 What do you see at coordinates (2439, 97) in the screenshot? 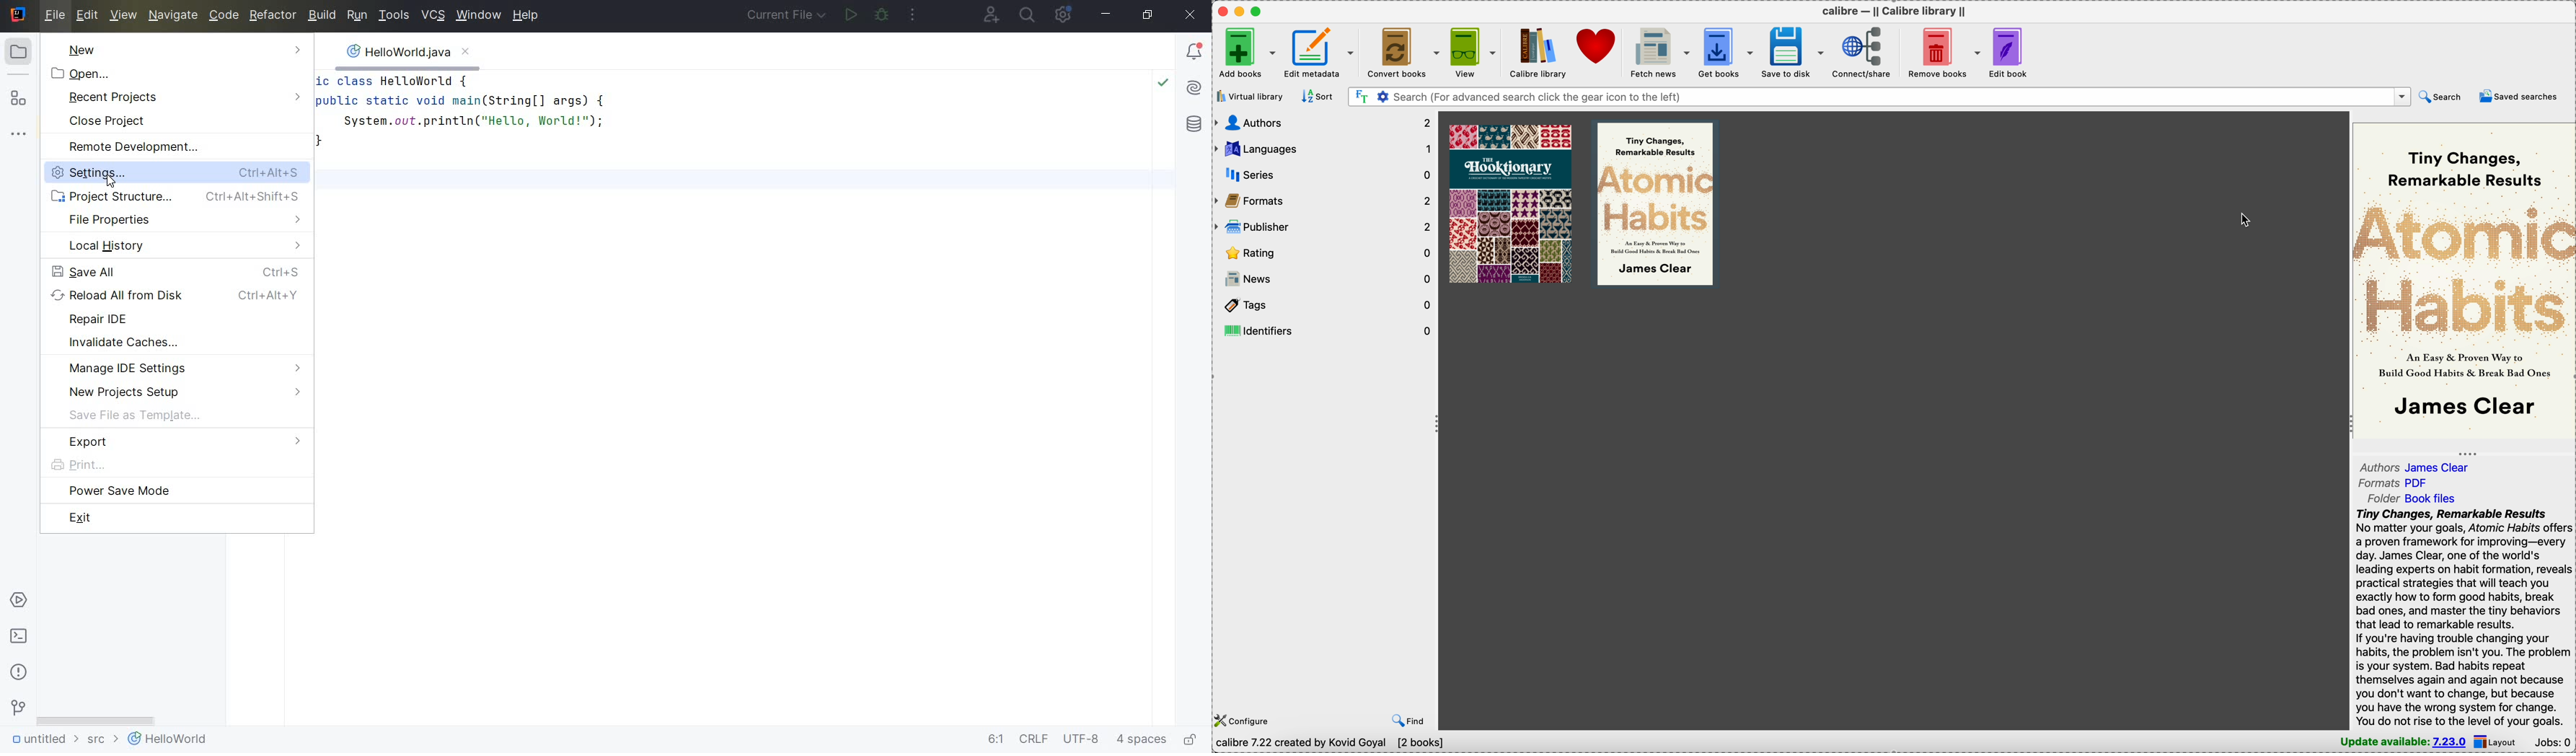
I see `search` at bounding box center [2439, 97].